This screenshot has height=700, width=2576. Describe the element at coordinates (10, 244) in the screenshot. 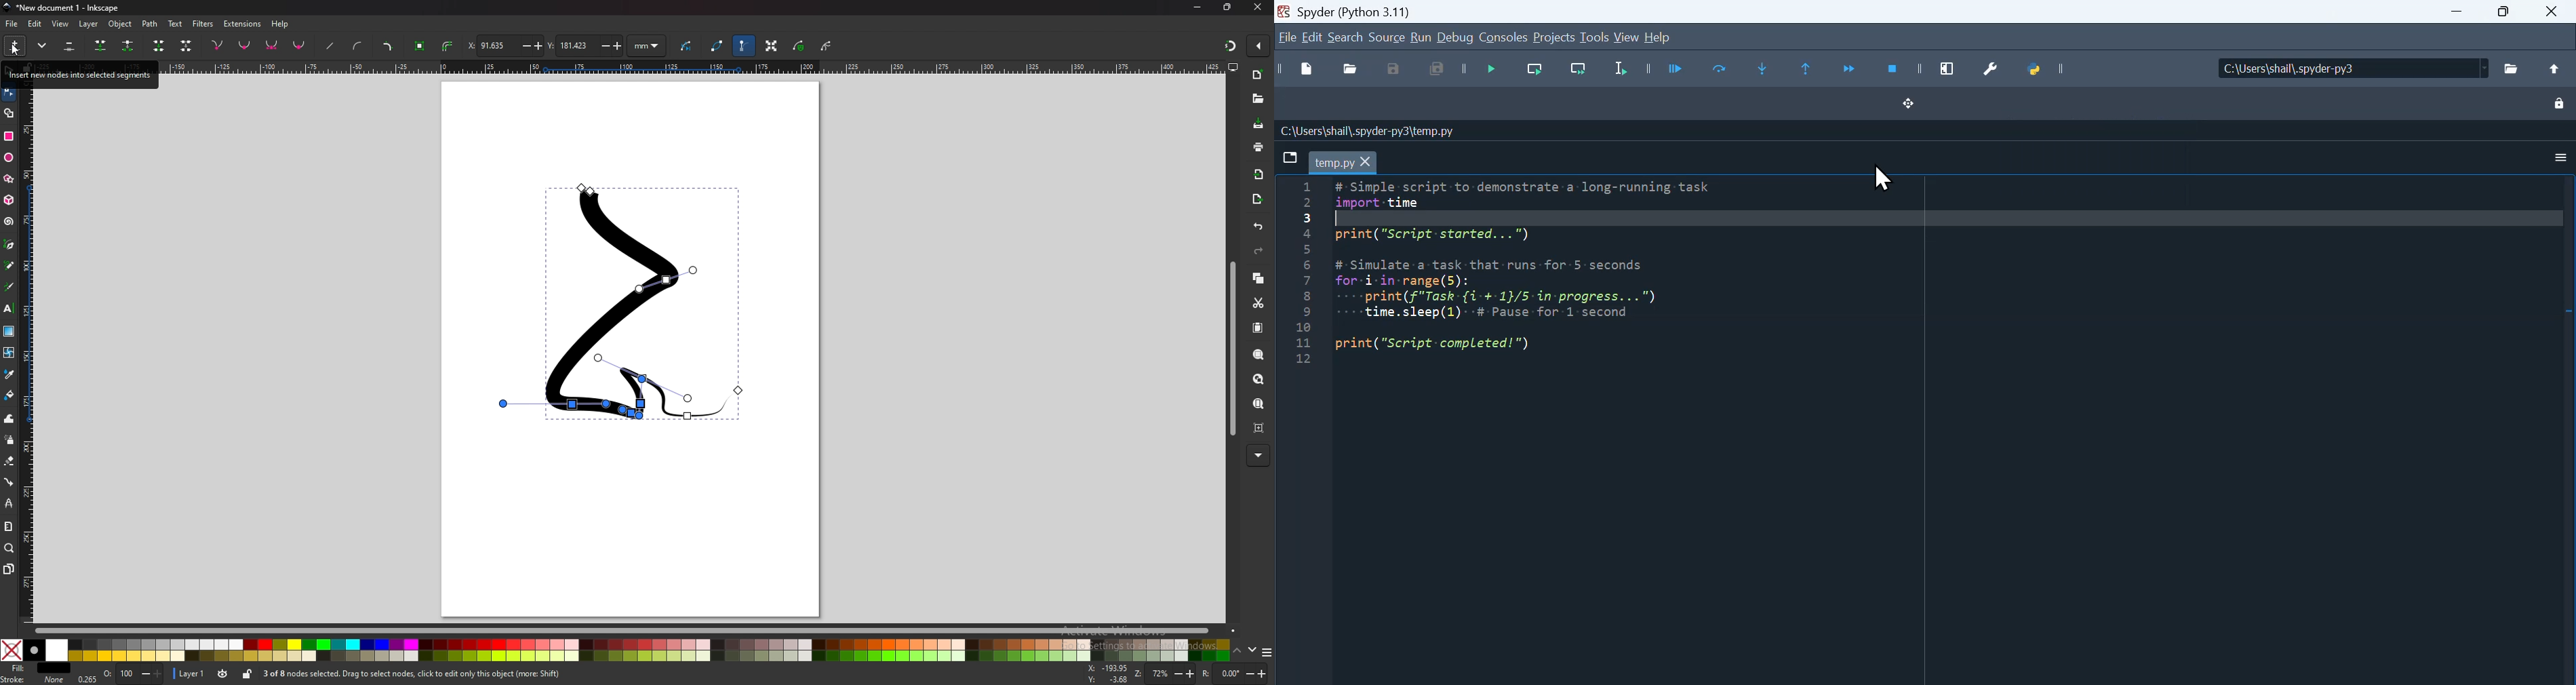

I see `pen` at that location.